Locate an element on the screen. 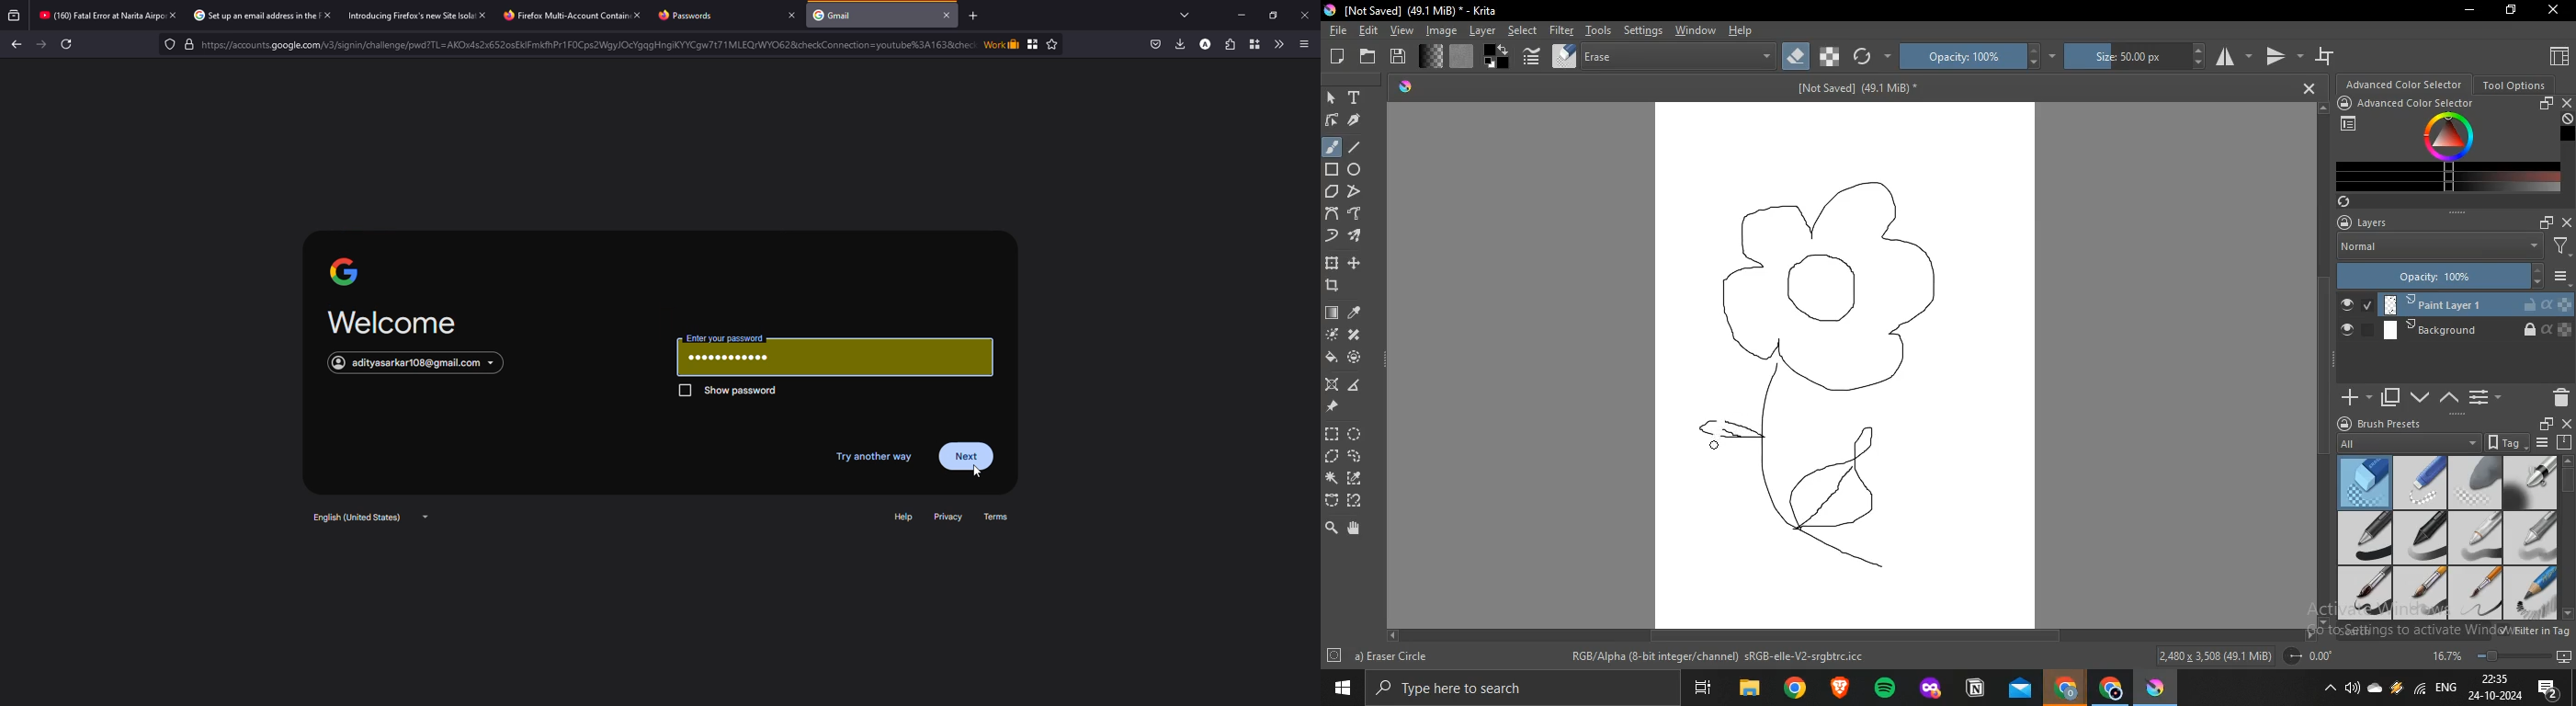 The height and width of the screenshot is (728, 2576). Krita logo is located at coordinates (1404, 85).